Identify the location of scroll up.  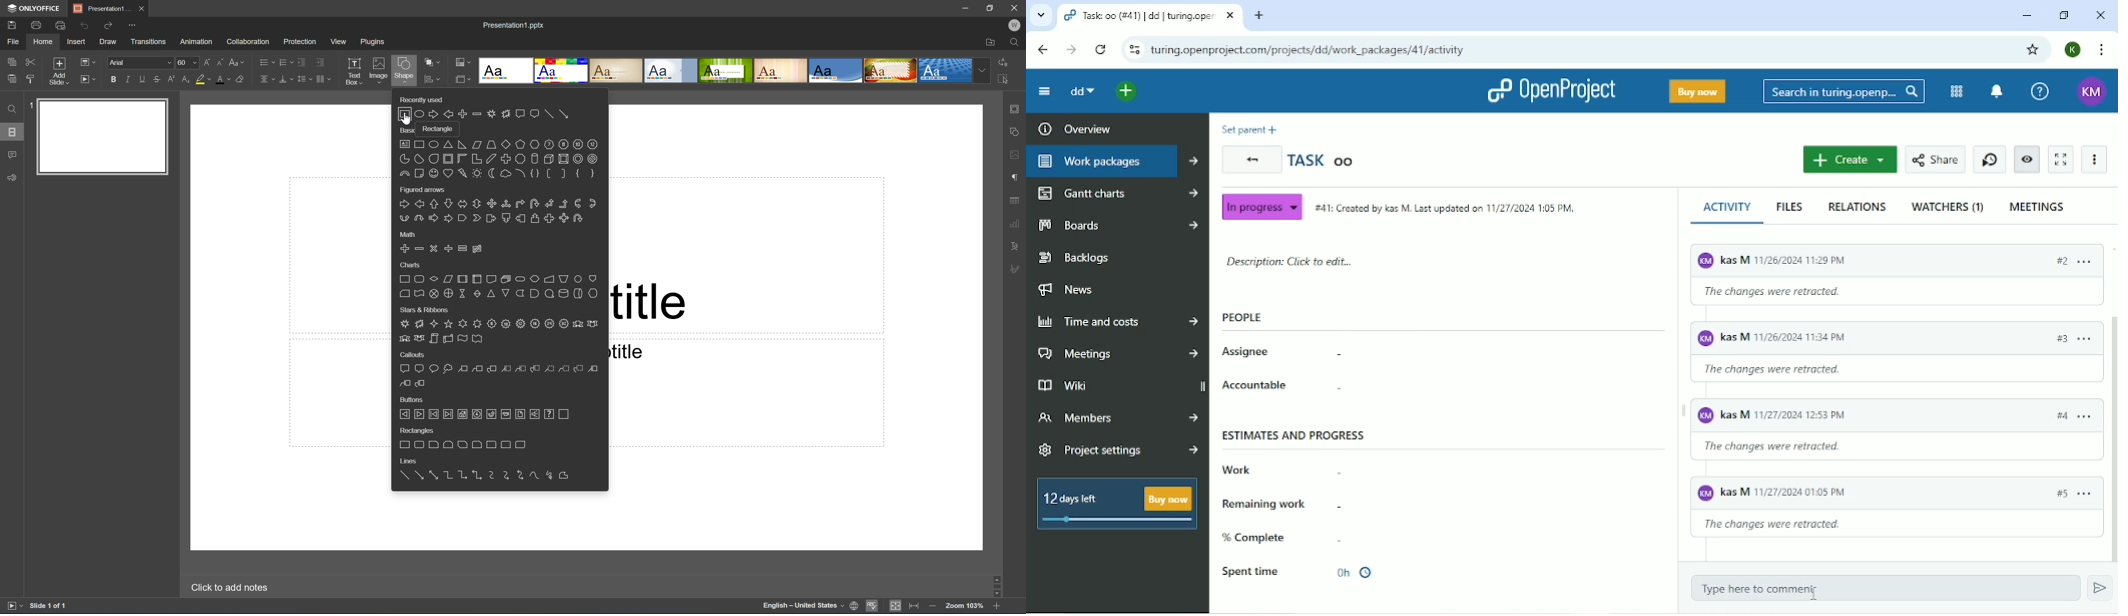
(995, 578).